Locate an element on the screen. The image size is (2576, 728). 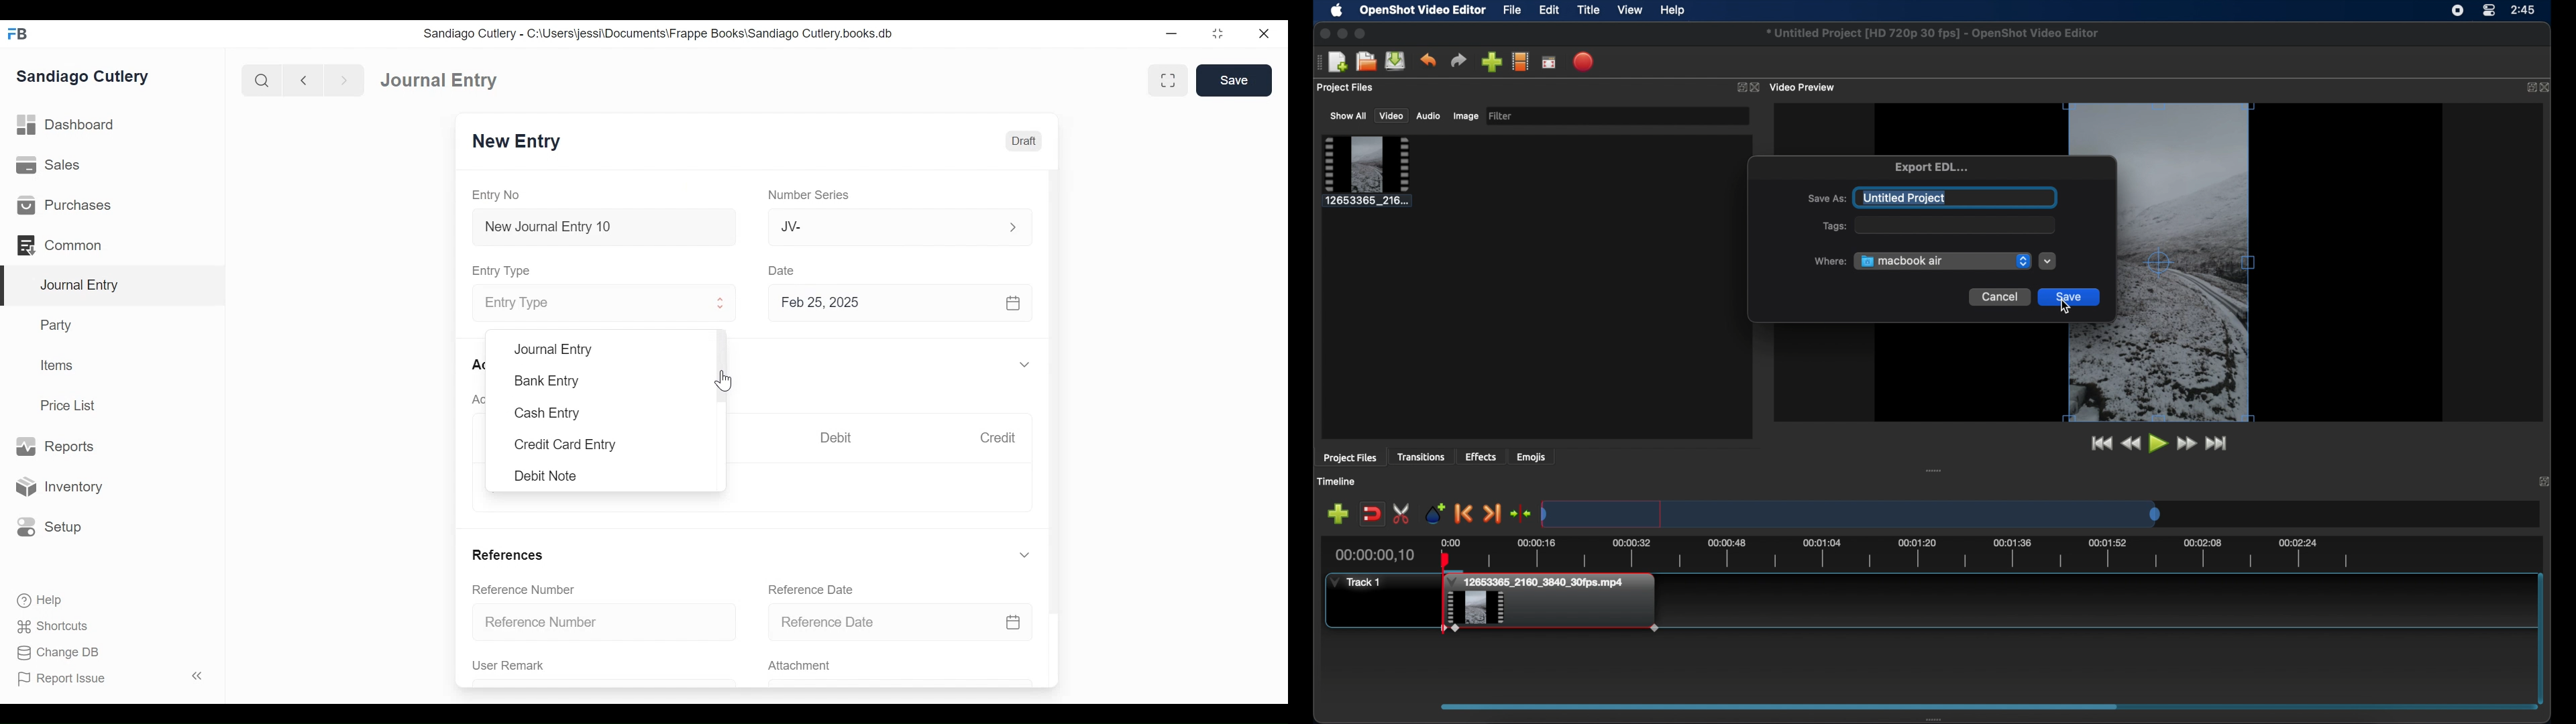
Cursor is located at coordinates (723, 379).